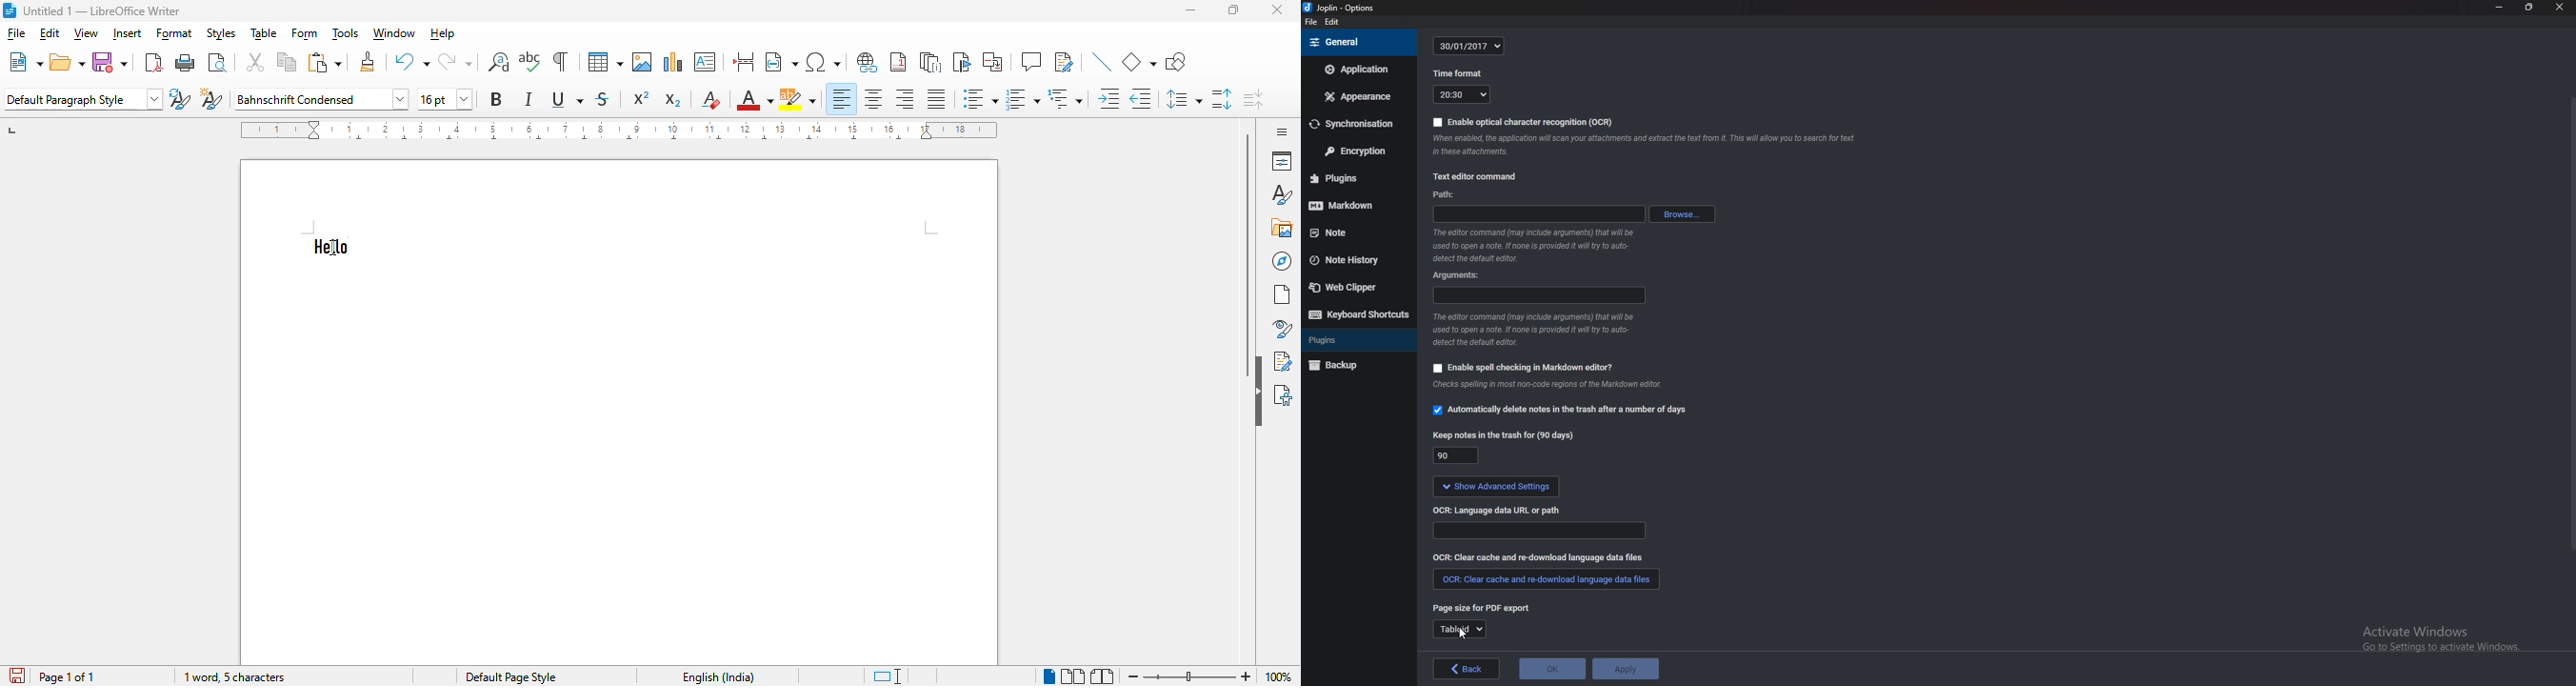 Image resolution: width=2576 pixels, height=700 pixels. Describe the element at coordinates (889, 676) in the screenshot. I see `standard language` at that location.